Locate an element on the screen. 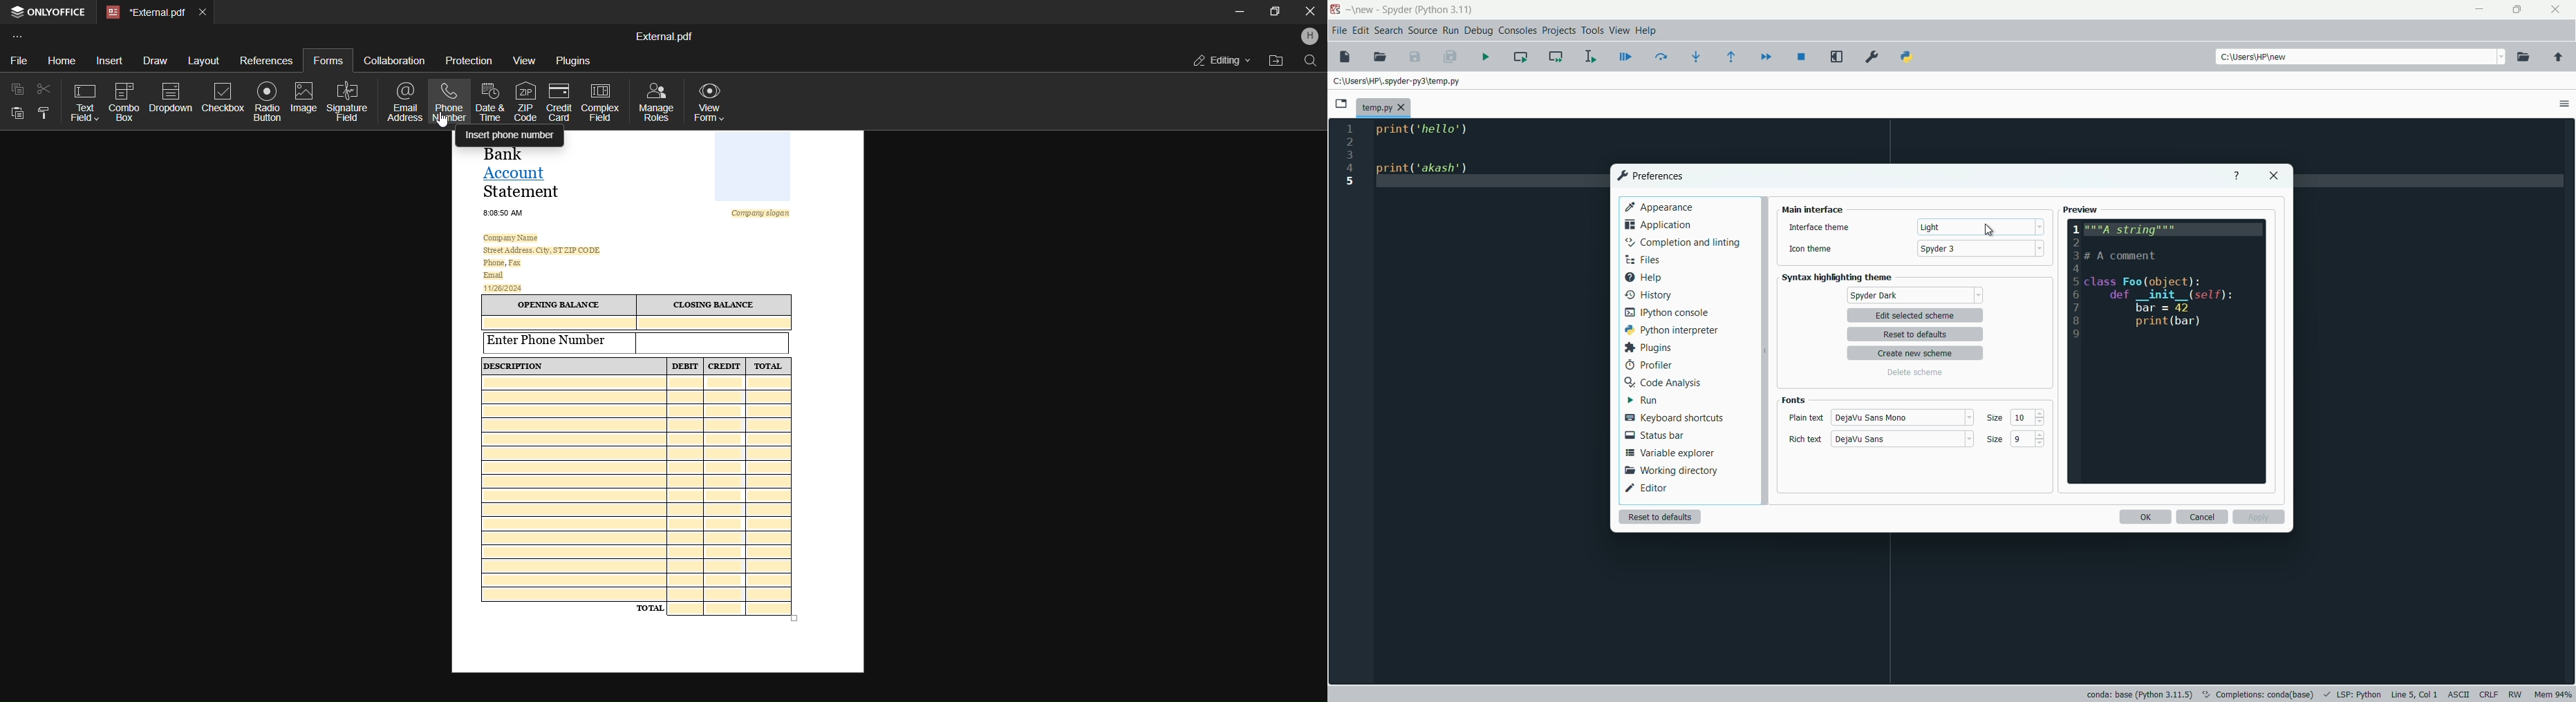 Image resolution: width=2576 pixels, height=728 pixels. interface theme is located at coordinates (1818, 228).